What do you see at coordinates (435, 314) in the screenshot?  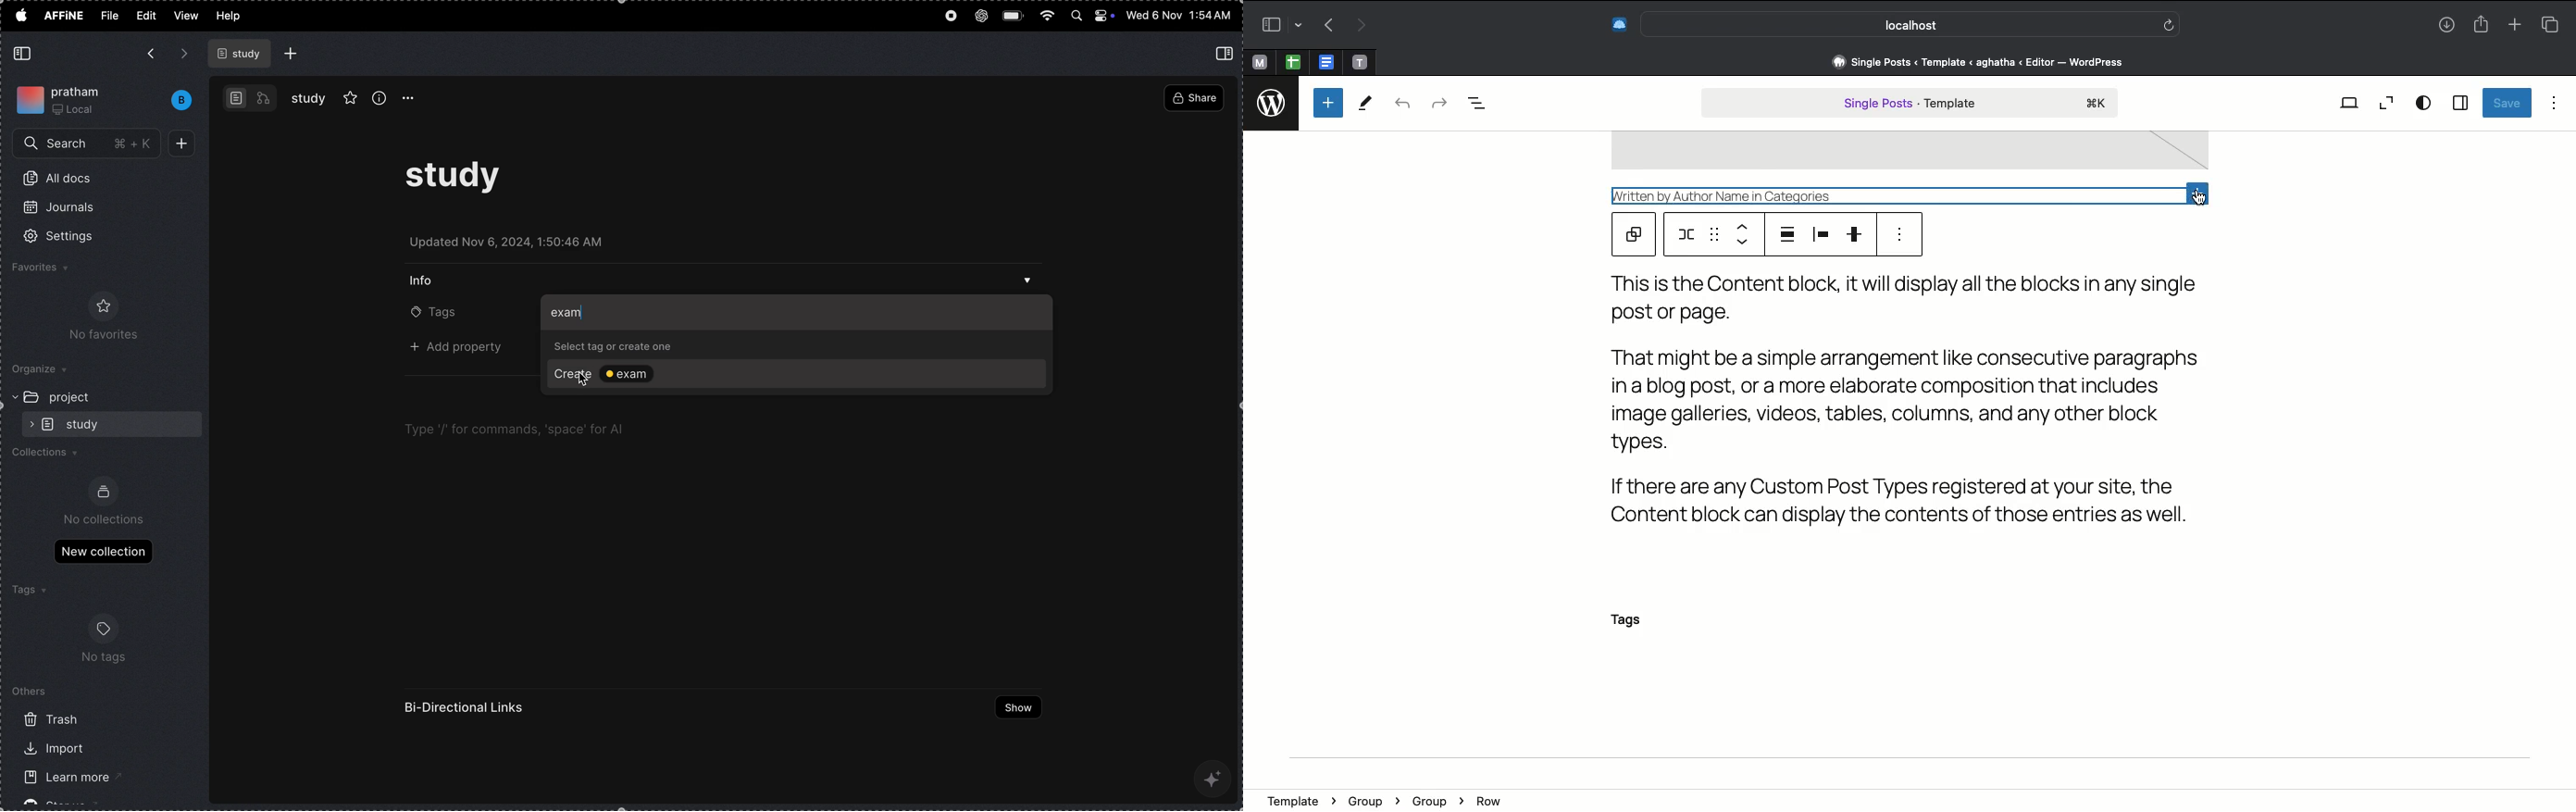 I see `tags` at bounding box center [435, 314].